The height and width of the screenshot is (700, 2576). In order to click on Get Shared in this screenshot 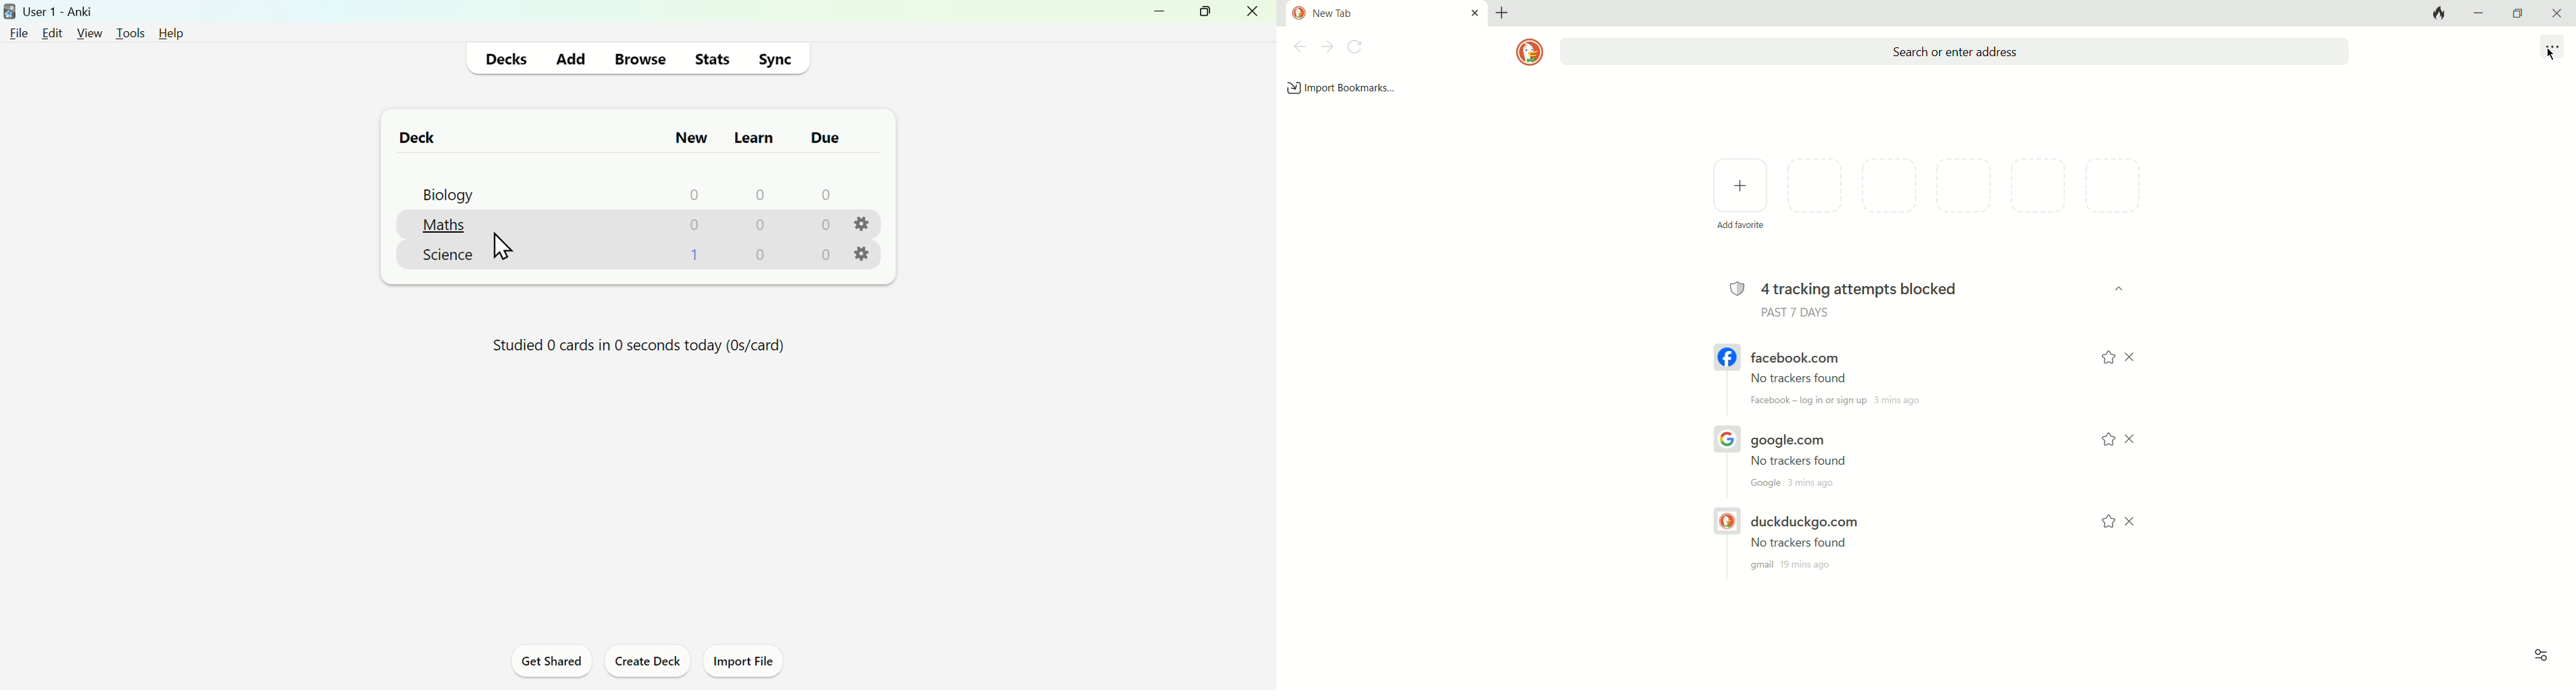, I will do `click(547, 663)`.